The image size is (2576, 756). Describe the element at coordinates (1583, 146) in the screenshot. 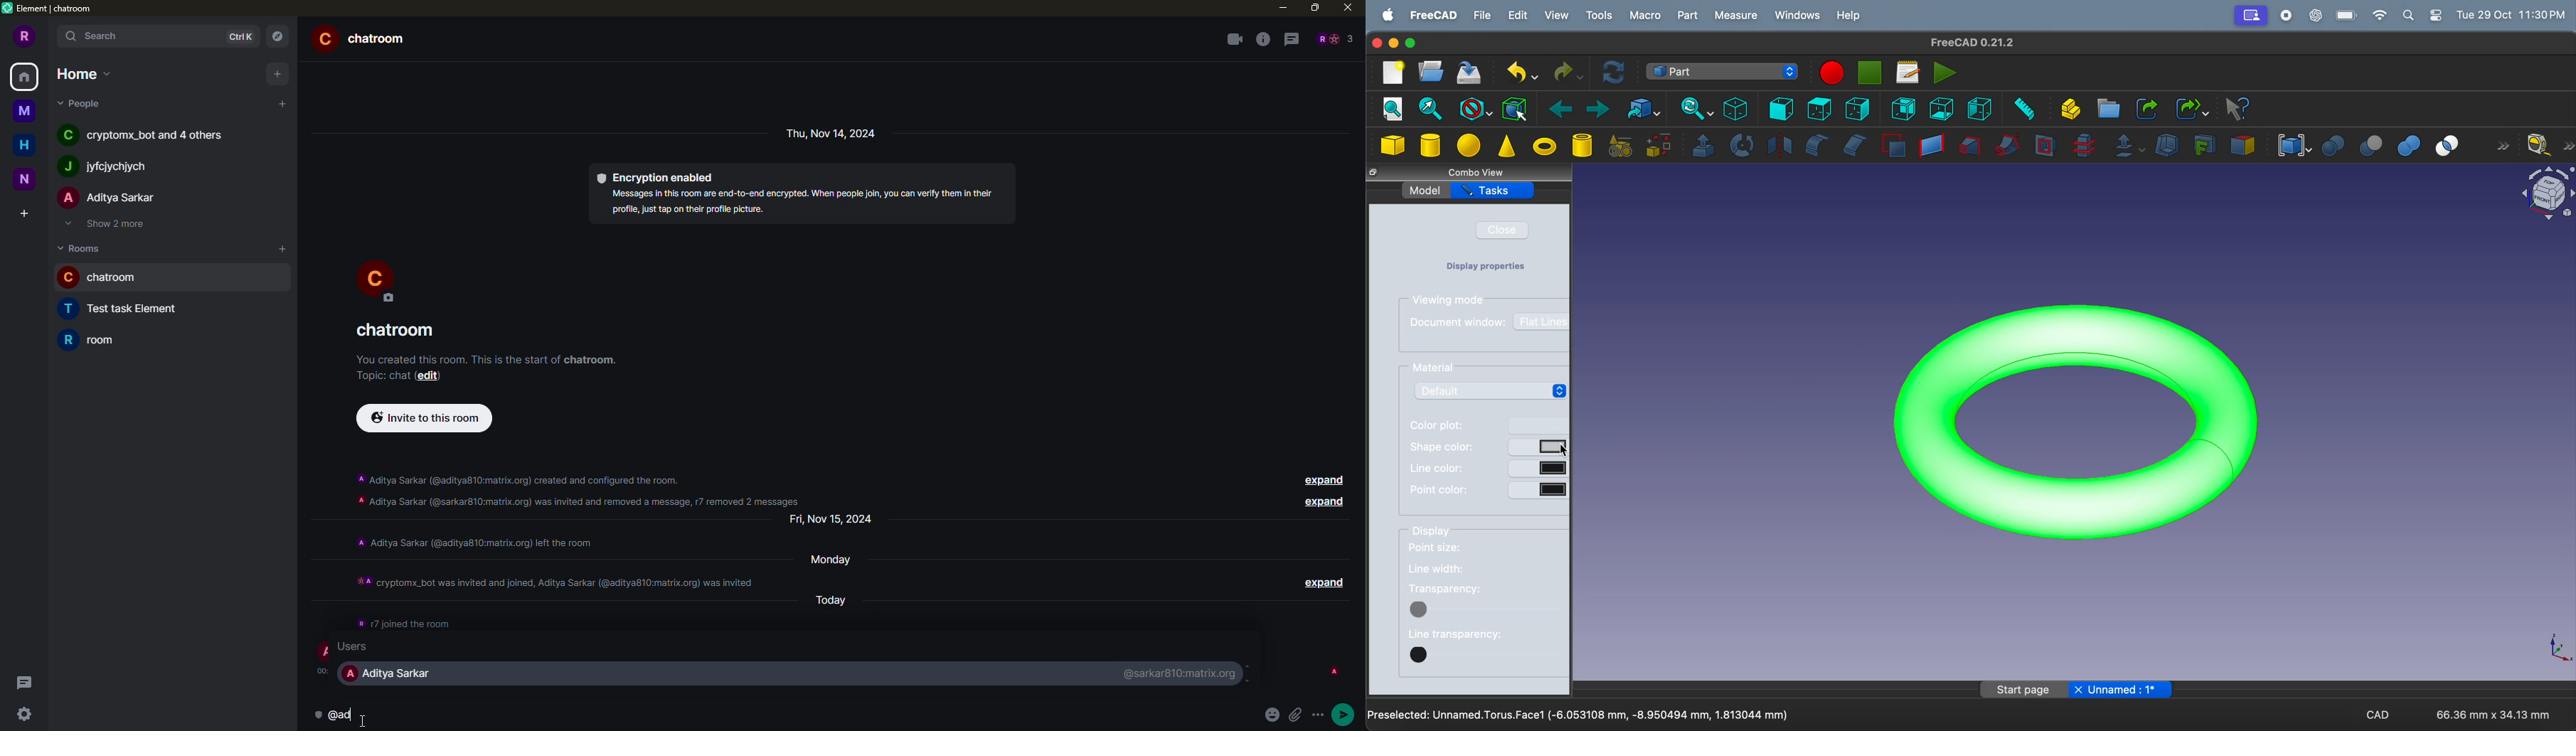

I see `cylinder` at that location.